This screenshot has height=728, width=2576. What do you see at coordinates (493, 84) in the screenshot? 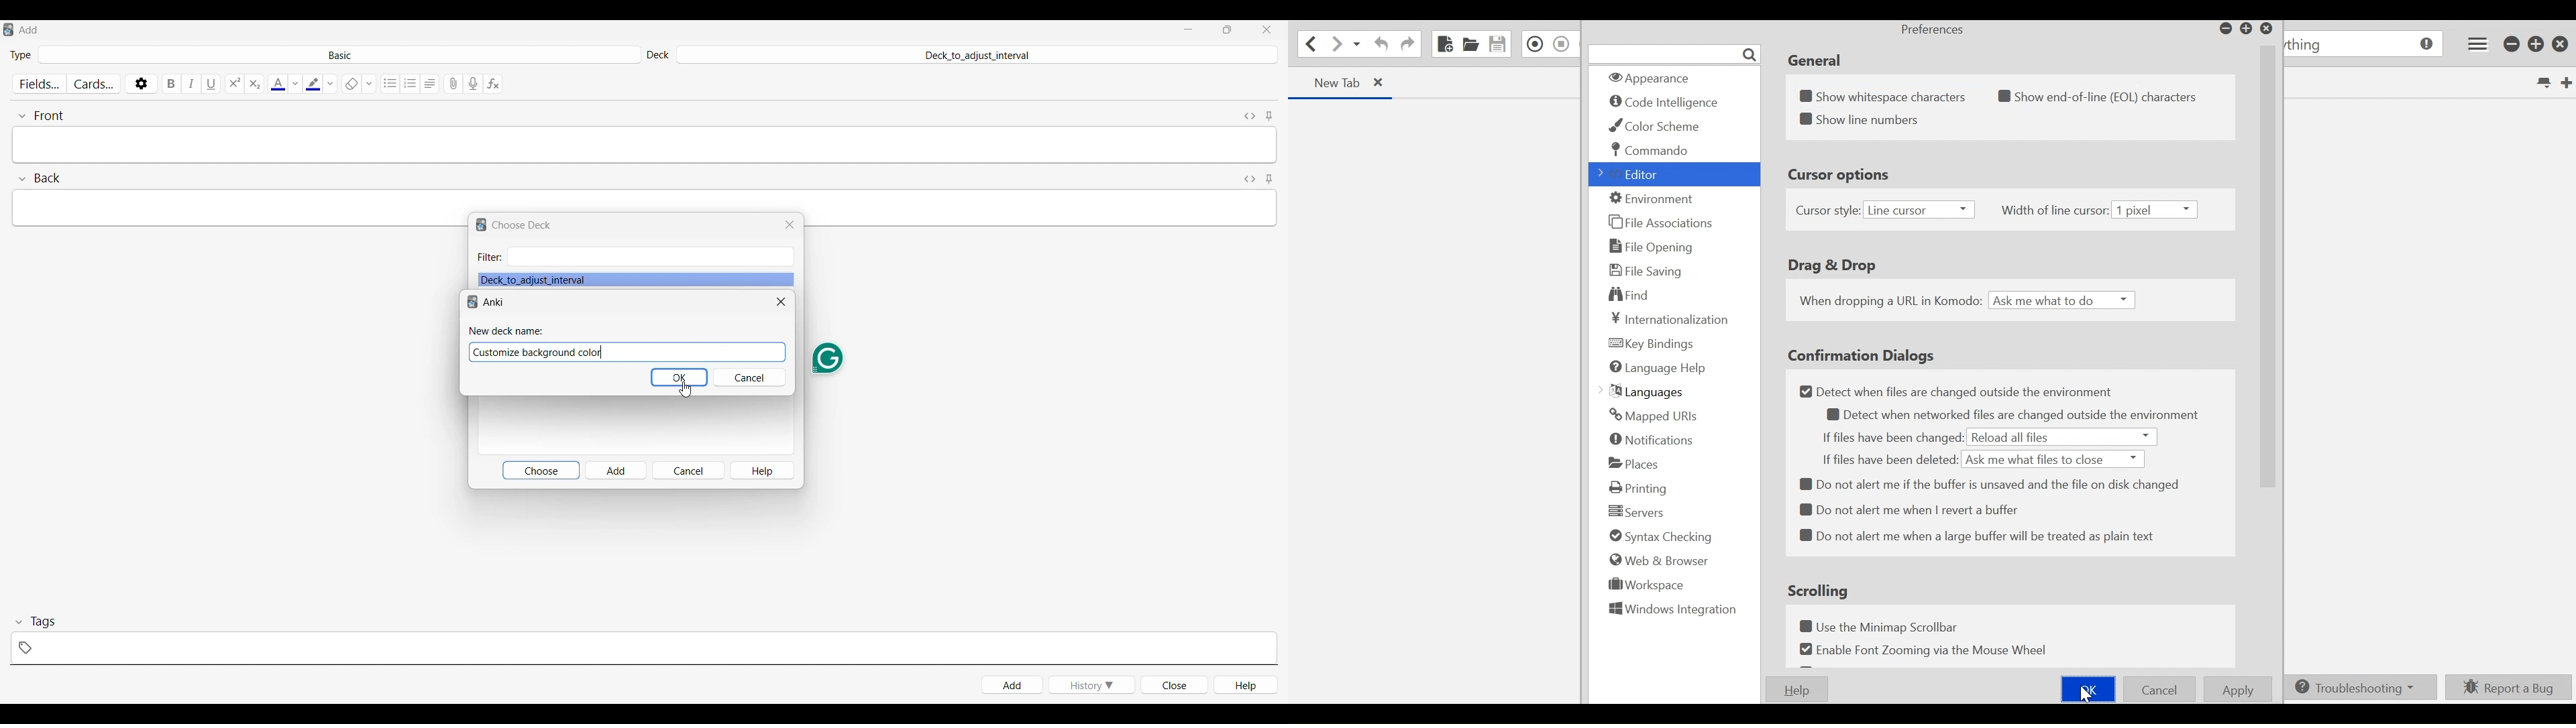
I see `Equations` at bounding box center [493, 84].